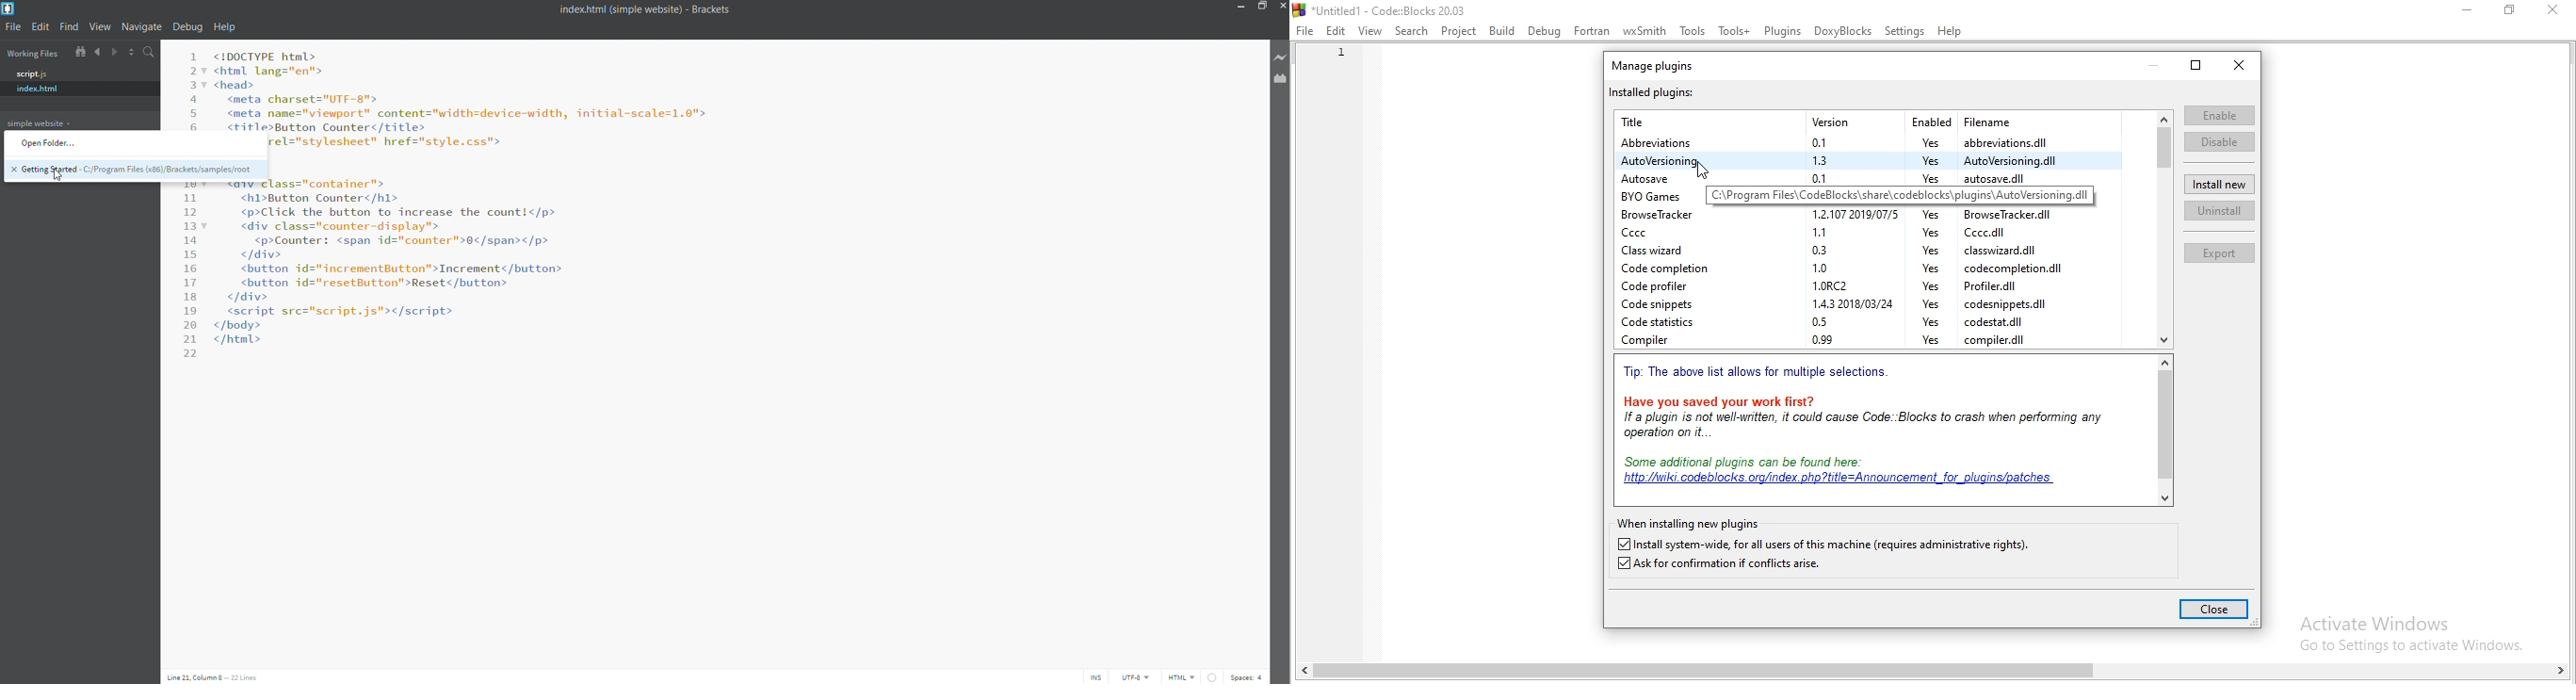 This screenshot has height=700, width=2576. Describe the element at coordinates (1820, 287) in the screenshot. I see `Code profiler 1.0RC2 Yes  Profiler.dll` at that location.